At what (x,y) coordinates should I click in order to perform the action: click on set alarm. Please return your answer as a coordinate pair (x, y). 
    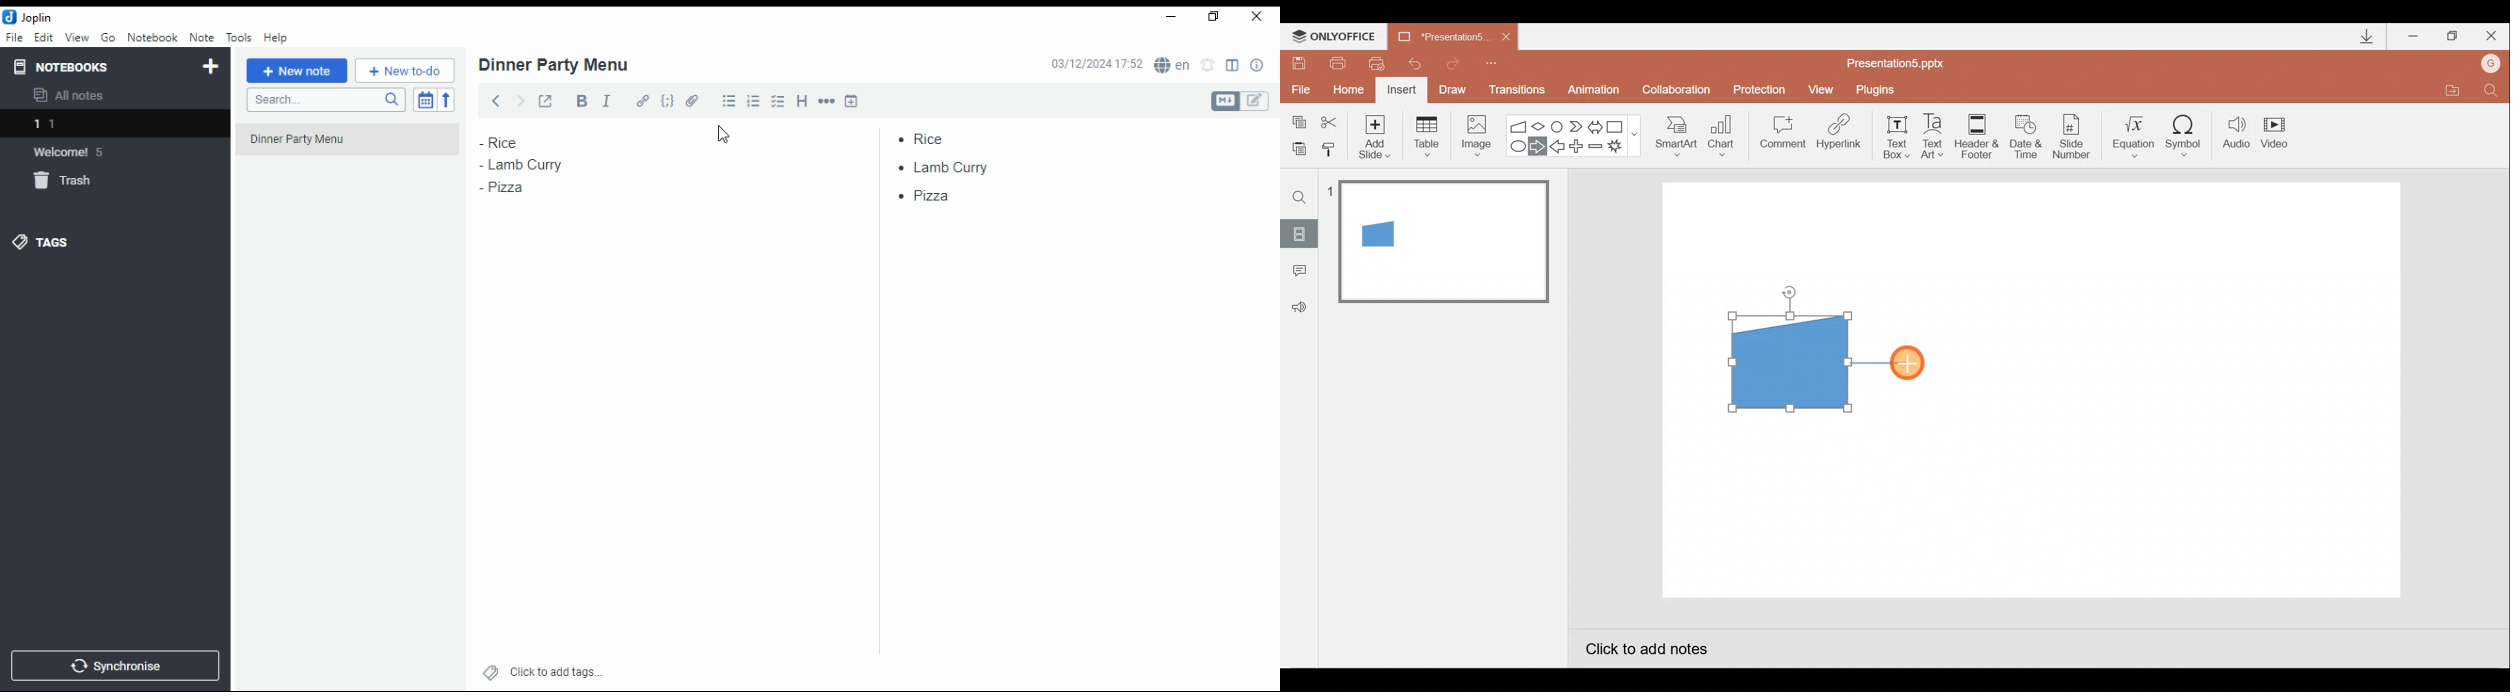
    Looking at the image, I should click on (1208, 65).